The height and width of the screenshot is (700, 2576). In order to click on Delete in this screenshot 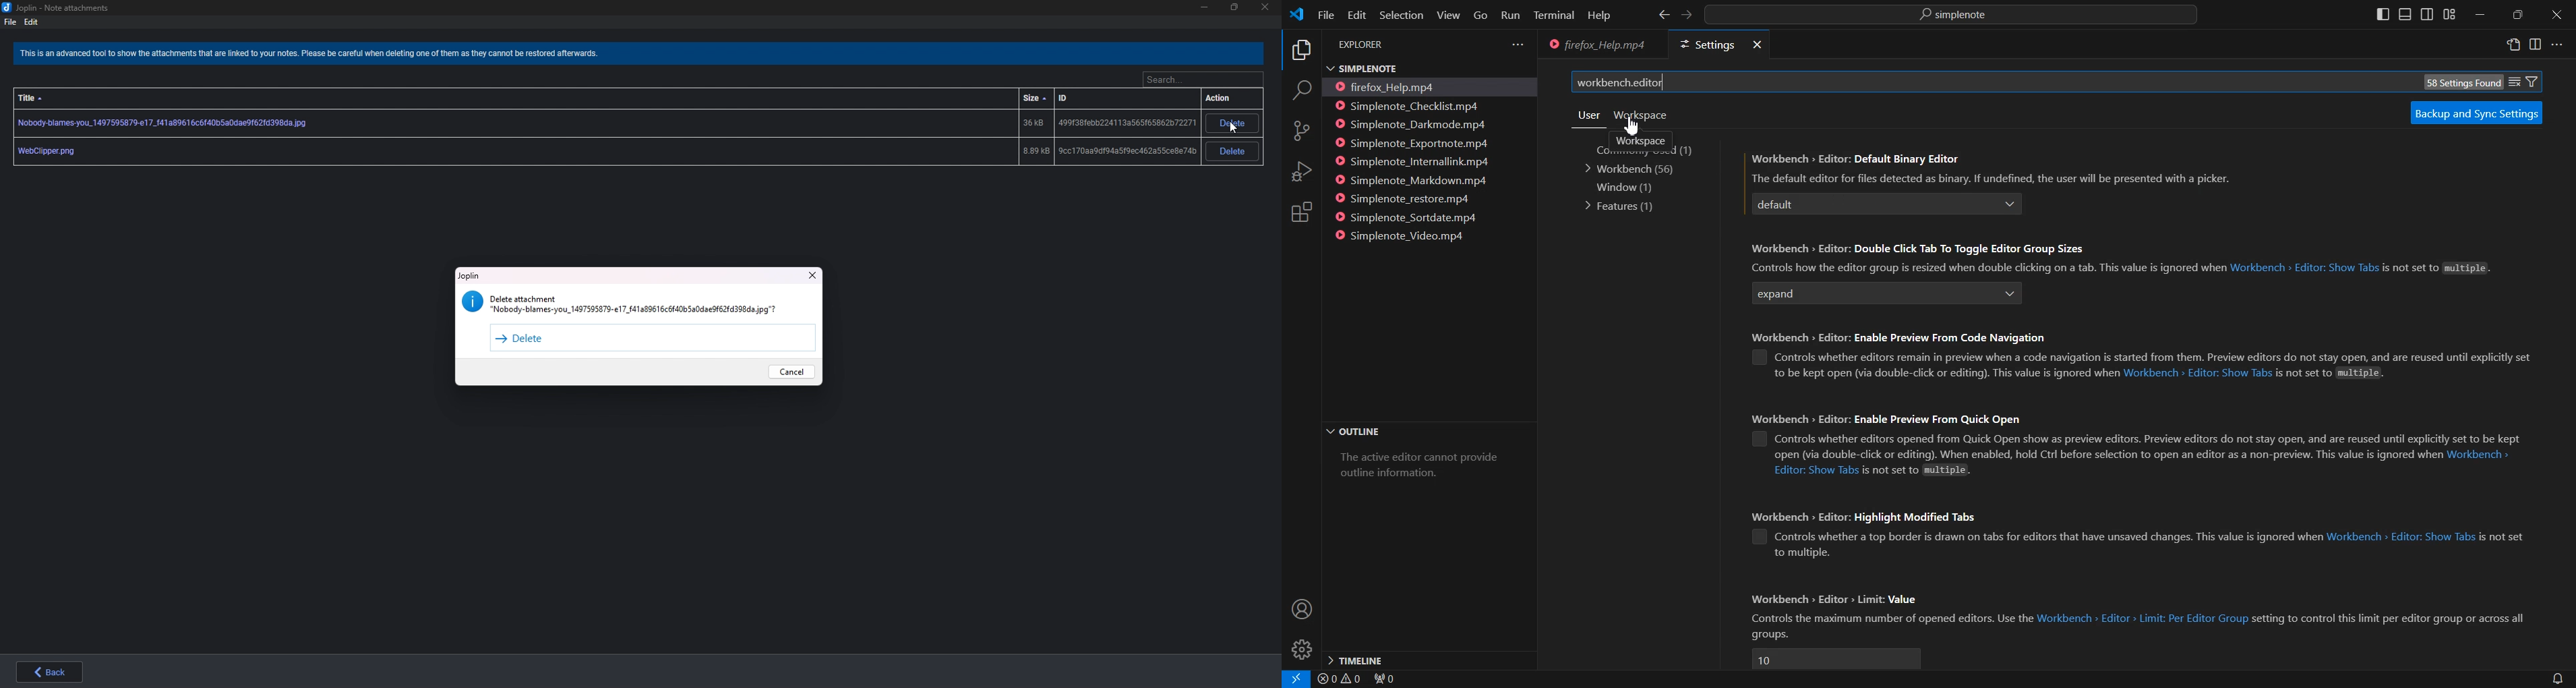, I will do `click(1234, 124)`.